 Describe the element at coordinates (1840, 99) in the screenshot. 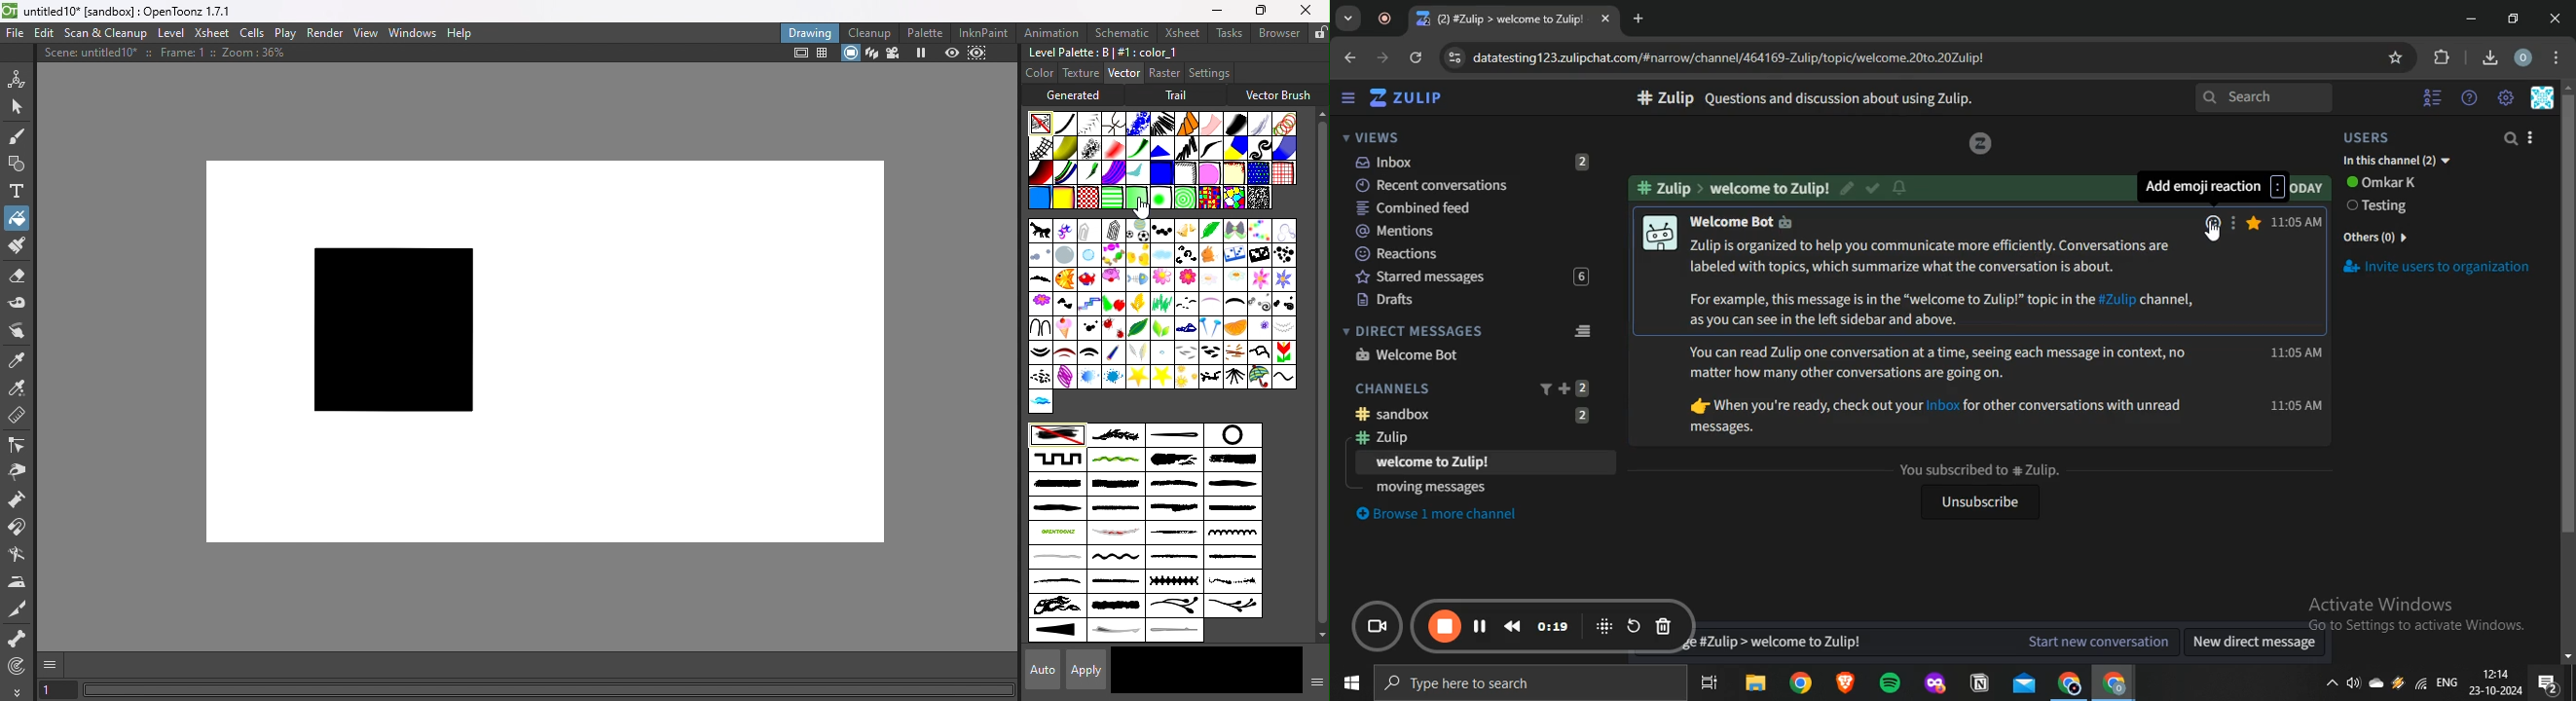

I see `Inbox Overview of your conversations with unread messages.` at that location.